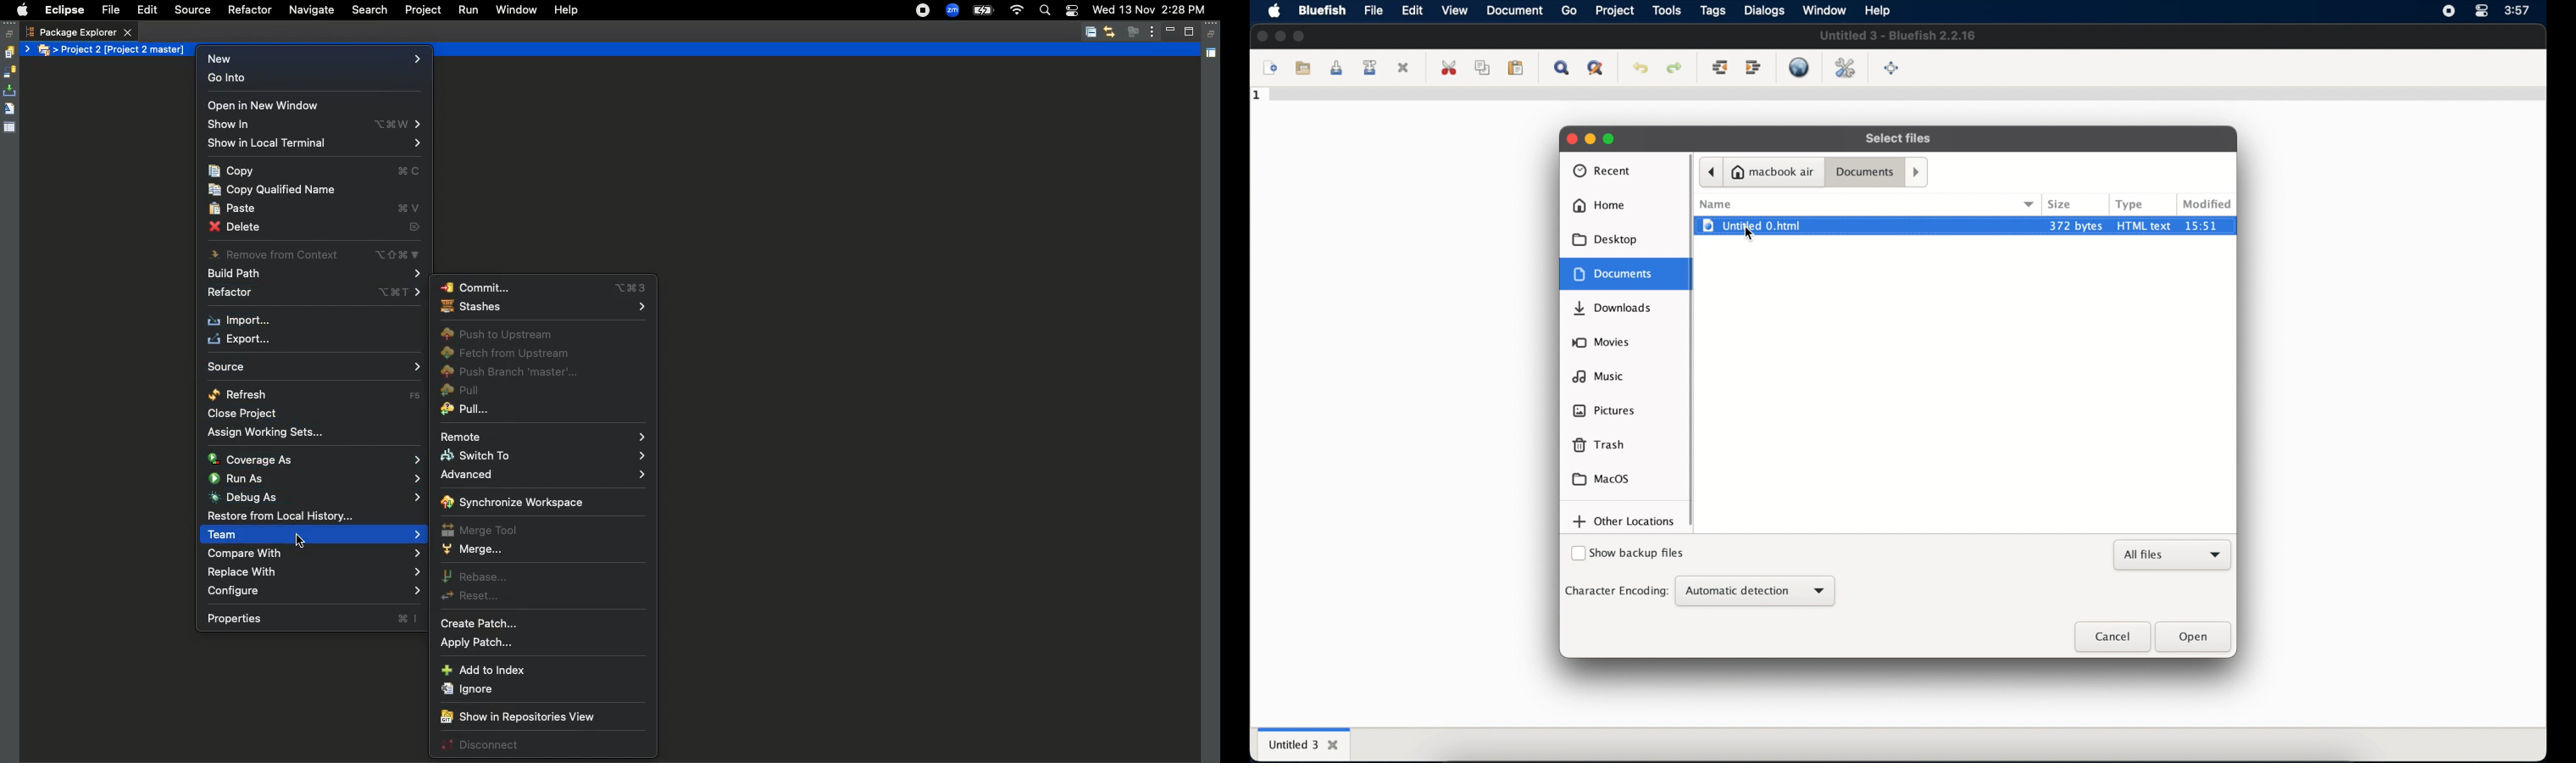  Describe the element at coordinates (64, 10) in the screenshot. I see `Eclipse` at that location.